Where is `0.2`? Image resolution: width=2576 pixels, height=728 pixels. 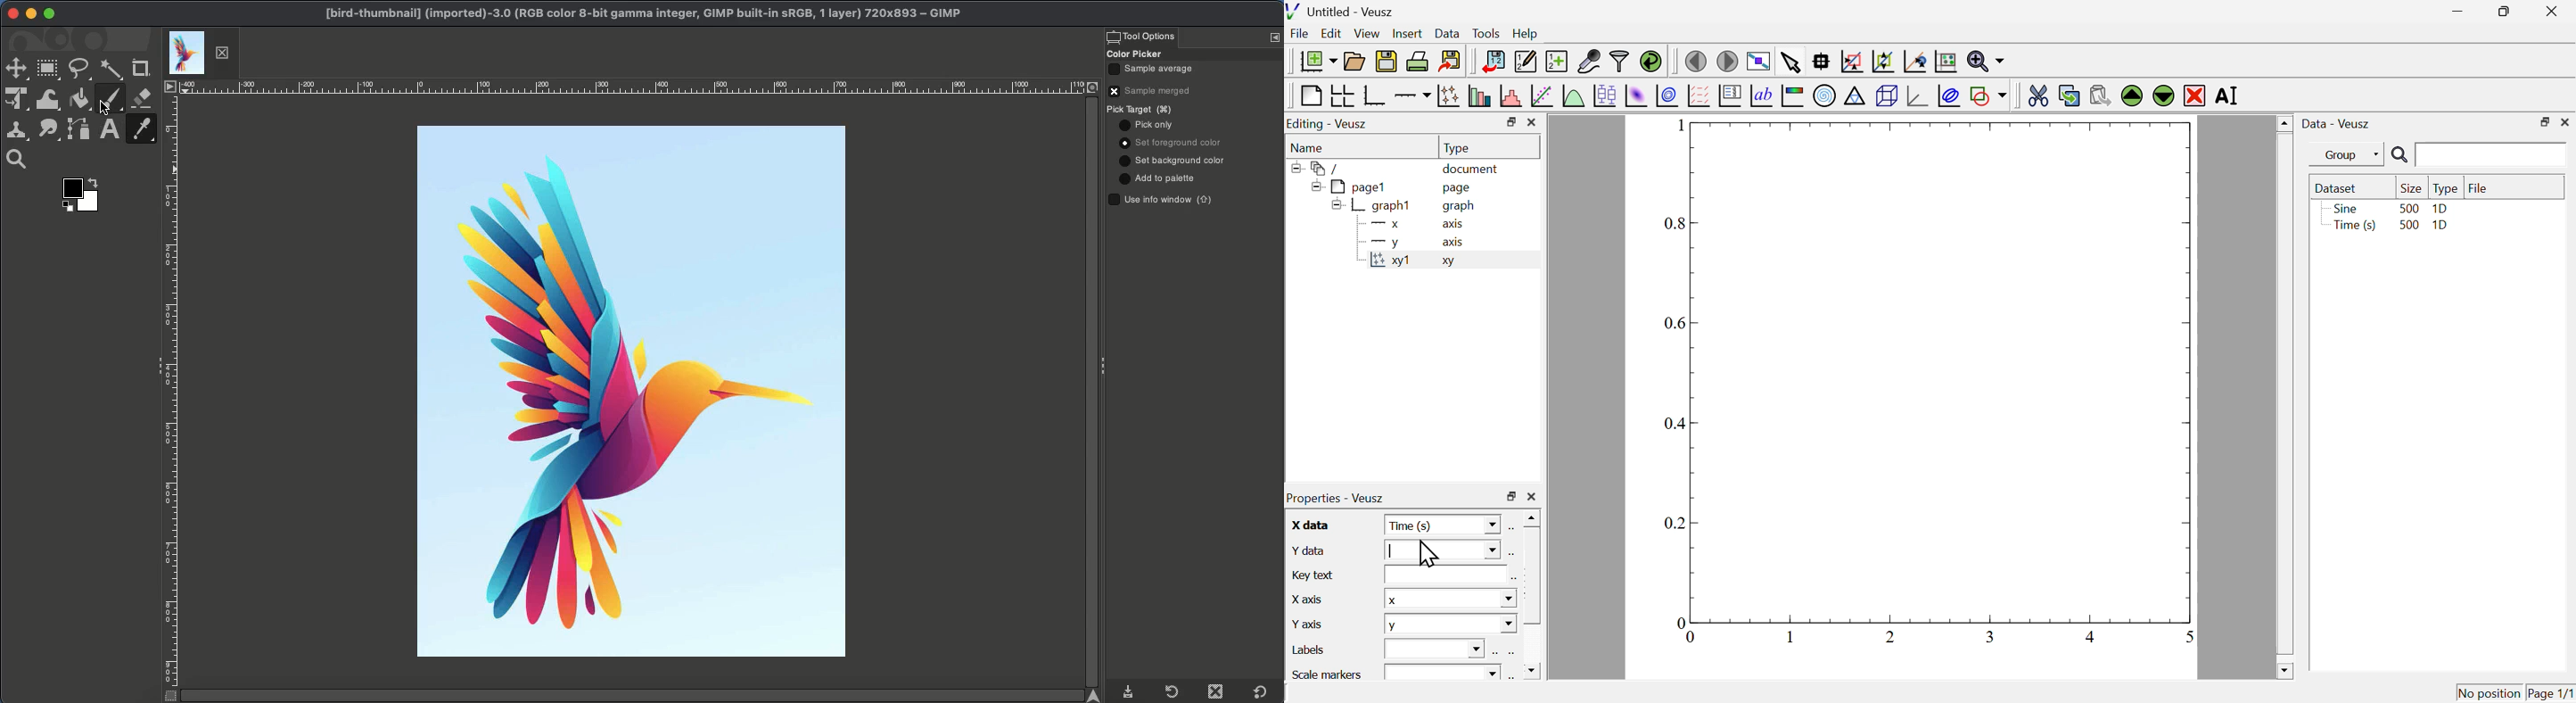
0.2 is located at coordinates (1790, 637).